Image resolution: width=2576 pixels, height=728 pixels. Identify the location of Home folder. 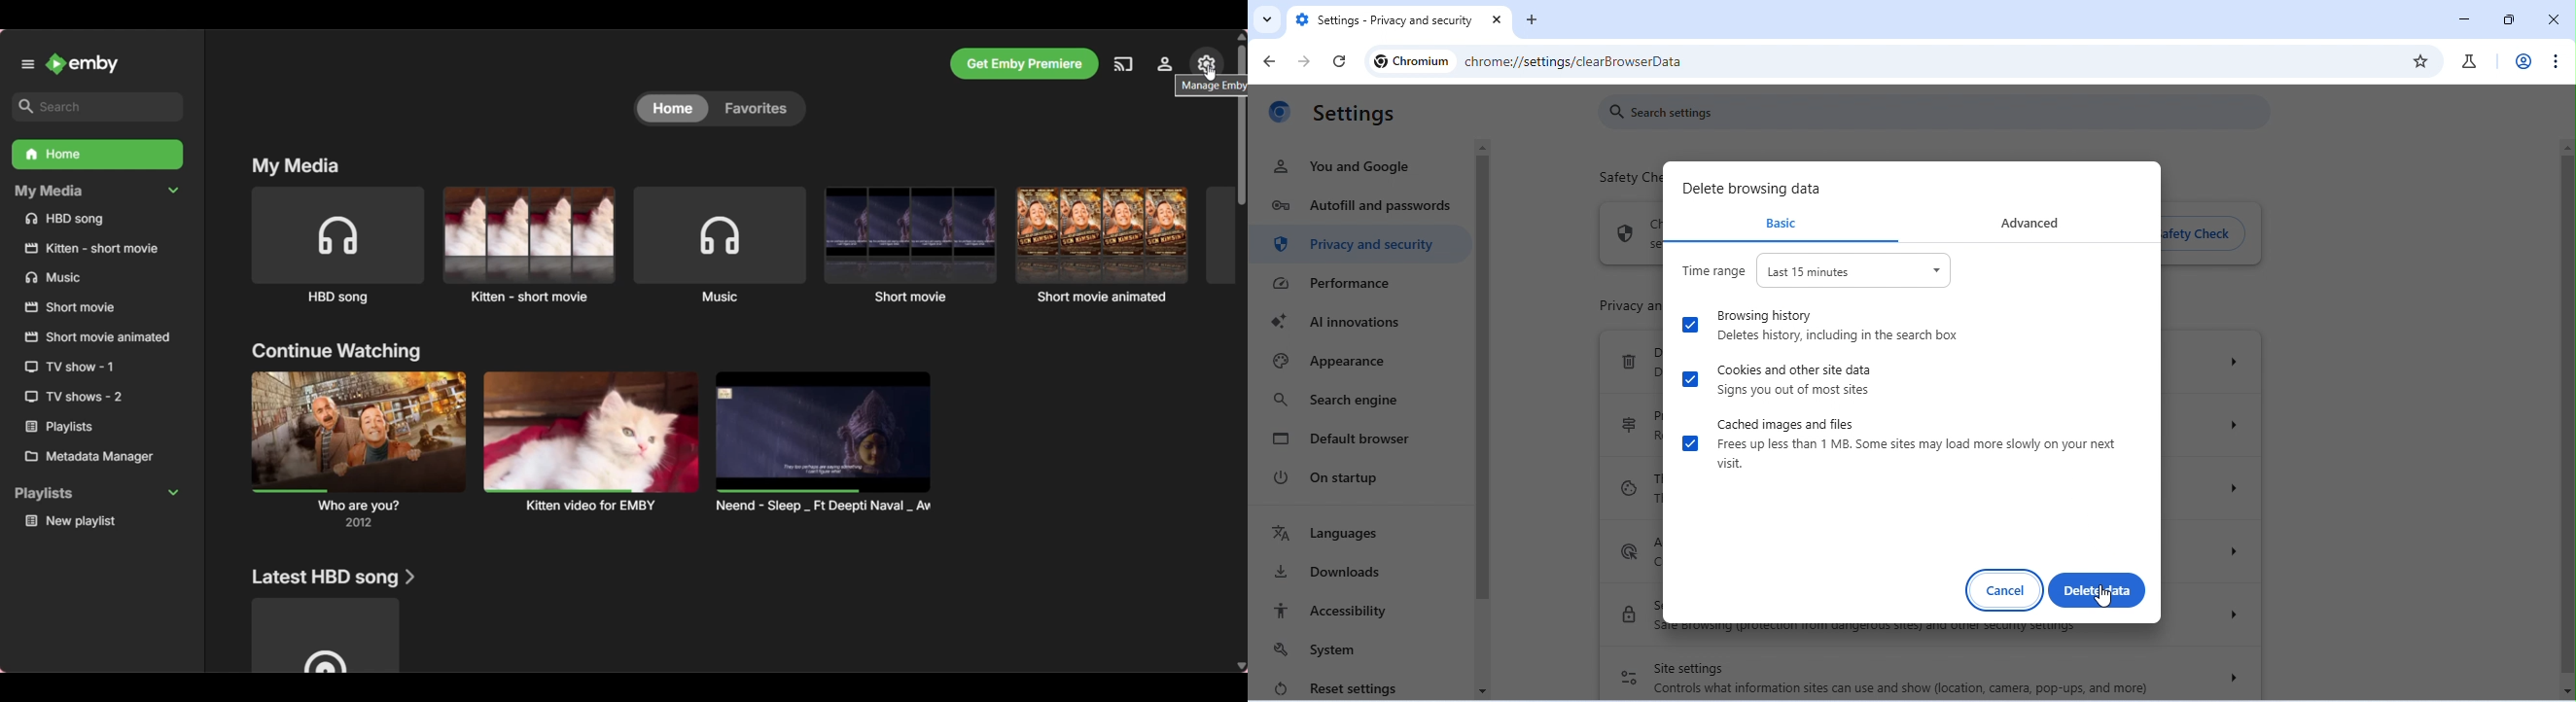
(99, 154).